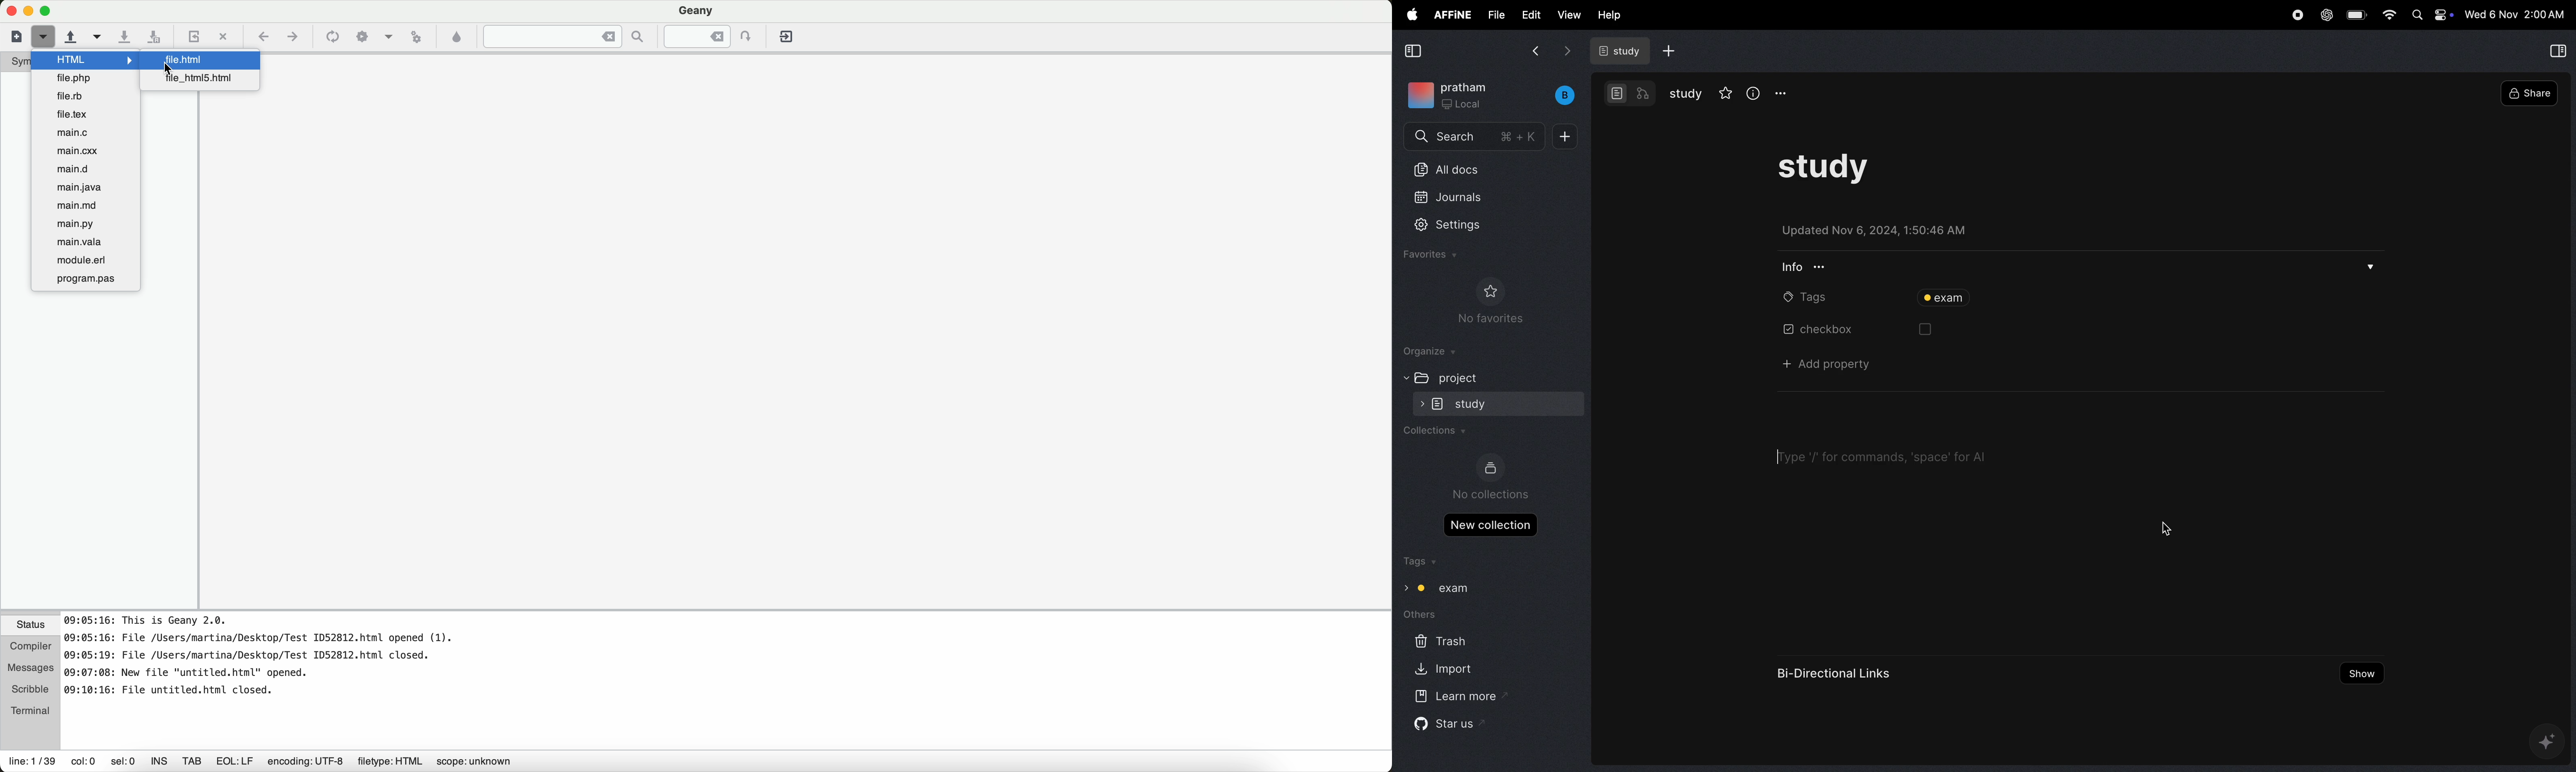 Image resolution: width=2576 pixels, height=784 pixels. What do you see at coordinates (1423, 563) in the screenshot?
I see `tags` at bounding box center [1423, 563].